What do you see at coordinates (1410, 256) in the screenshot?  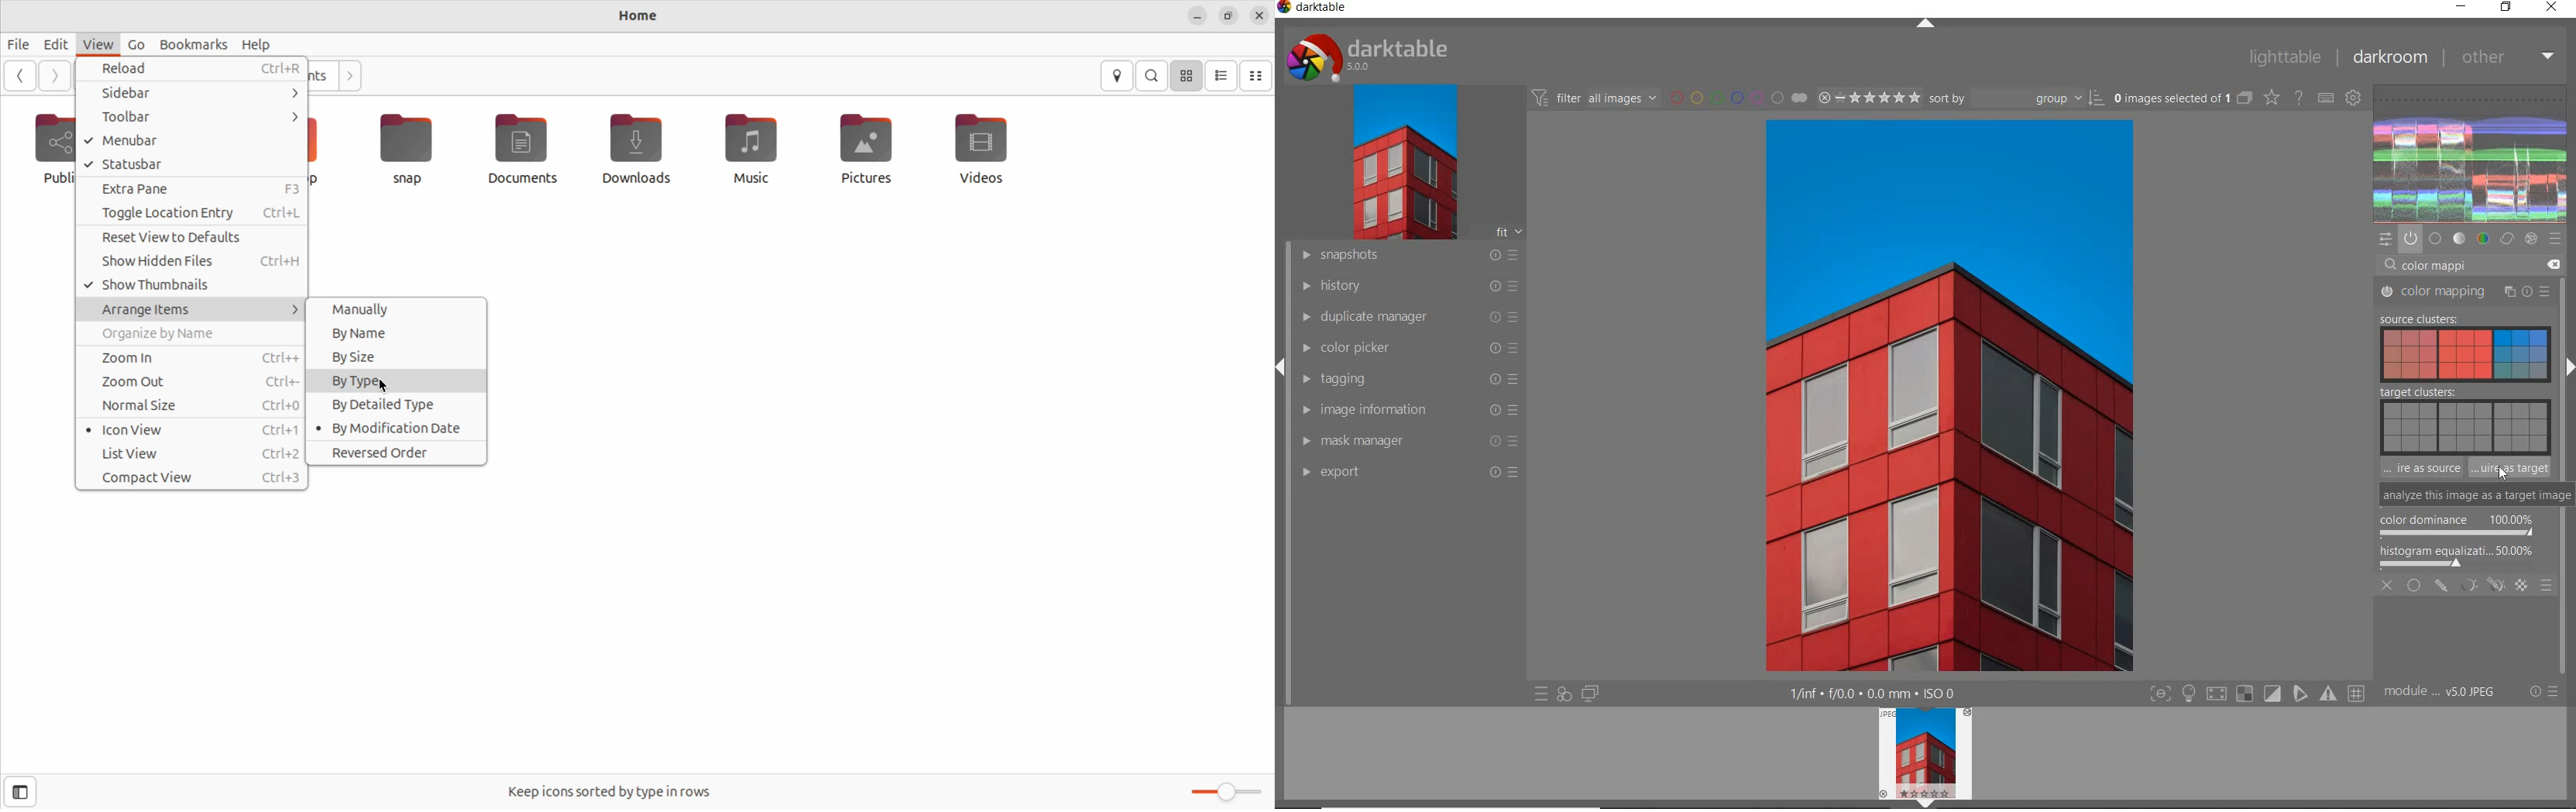 I see `snapshot` at bounding box center [1410, 256].